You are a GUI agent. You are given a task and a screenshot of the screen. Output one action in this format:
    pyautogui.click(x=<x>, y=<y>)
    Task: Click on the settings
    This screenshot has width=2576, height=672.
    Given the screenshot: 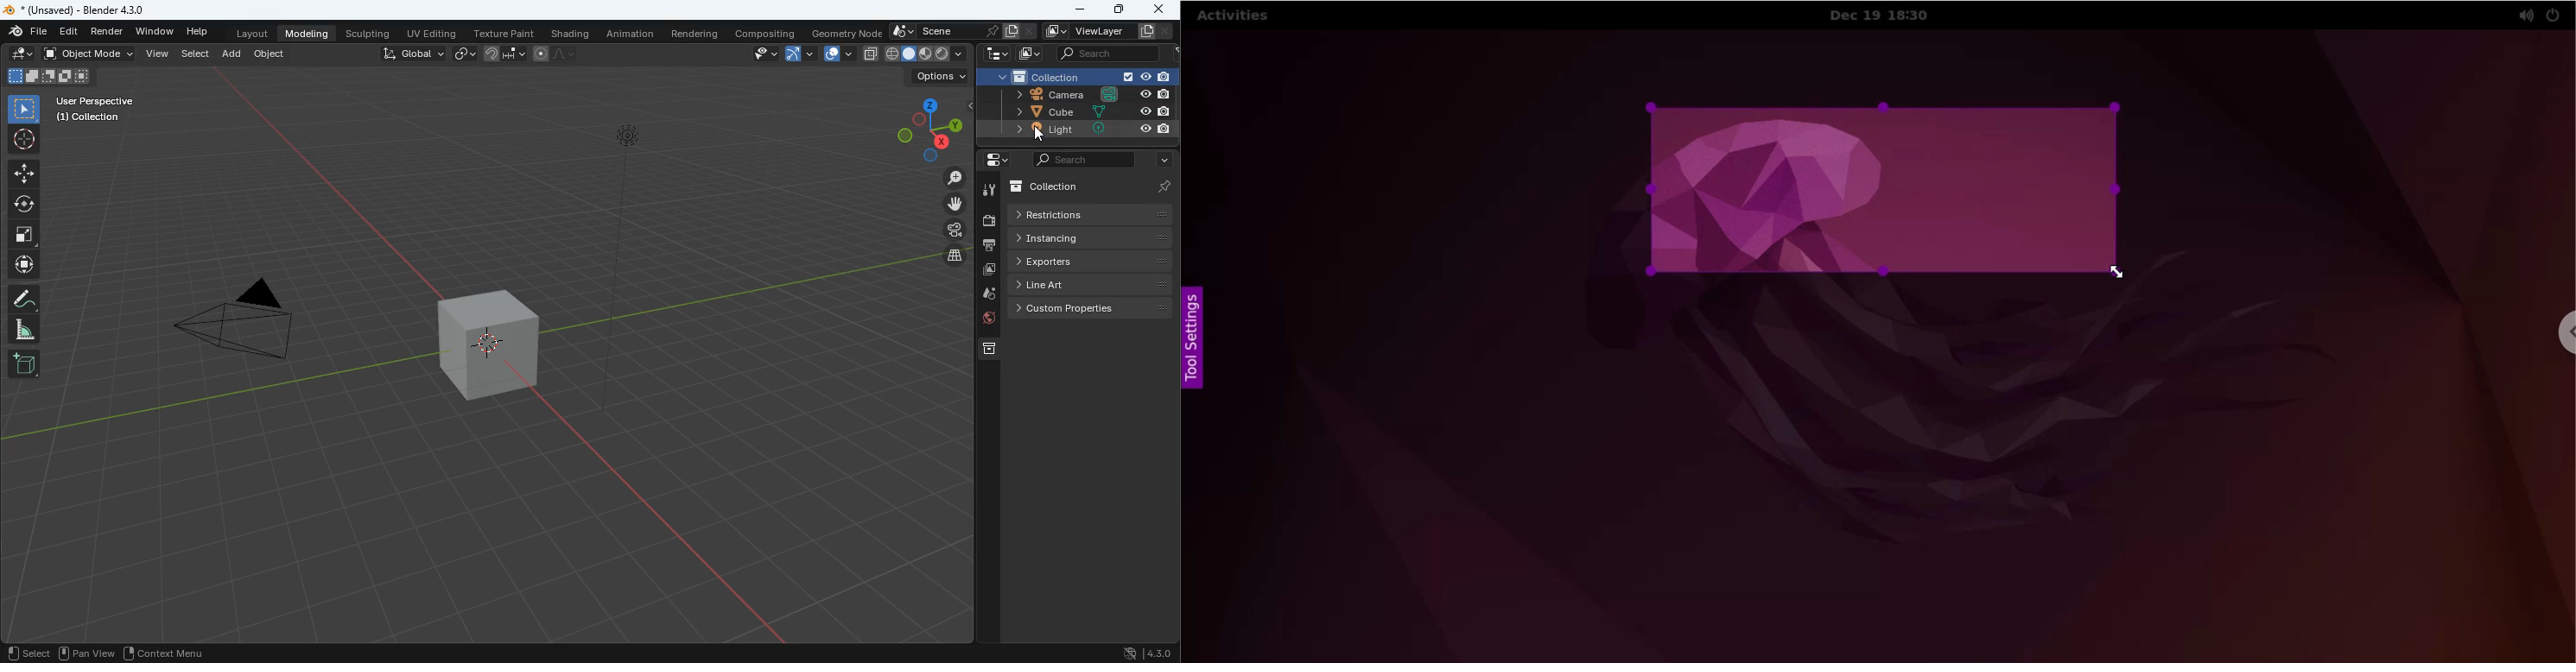 What is the action you would take?
    pyautogui.click(x=996, y=160)
    